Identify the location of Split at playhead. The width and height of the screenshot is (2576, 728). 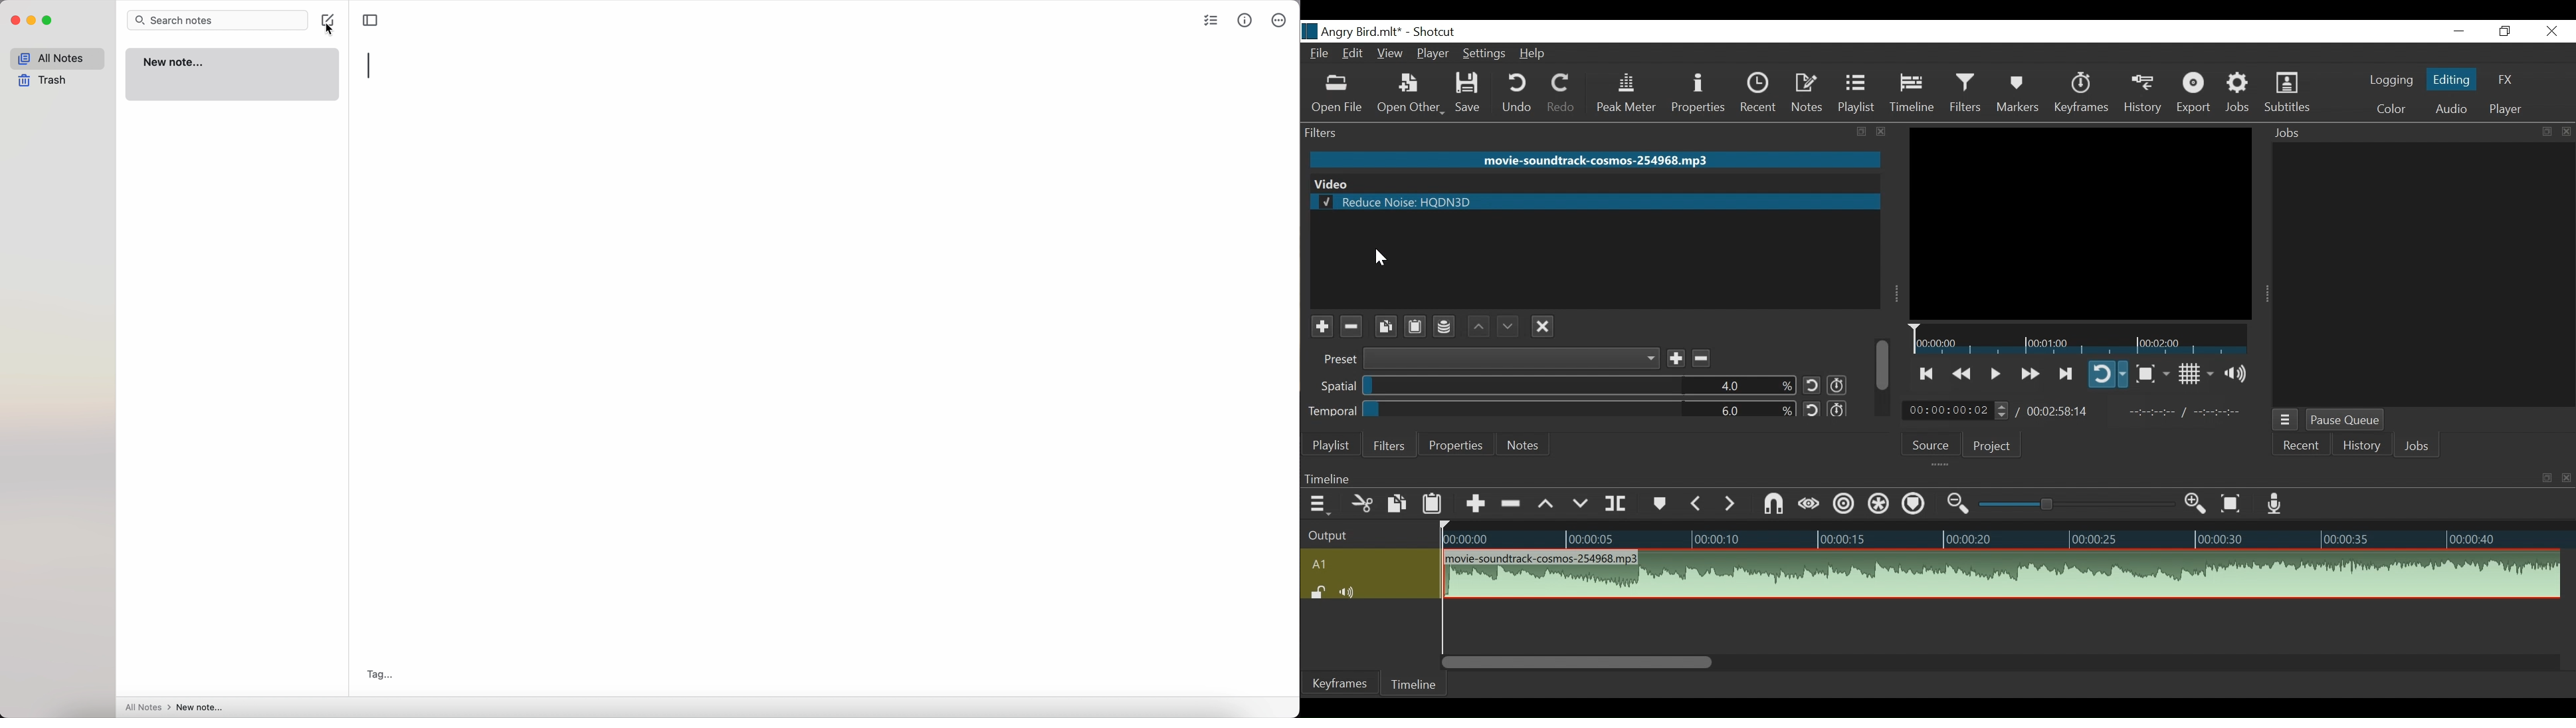
(1617, 503).